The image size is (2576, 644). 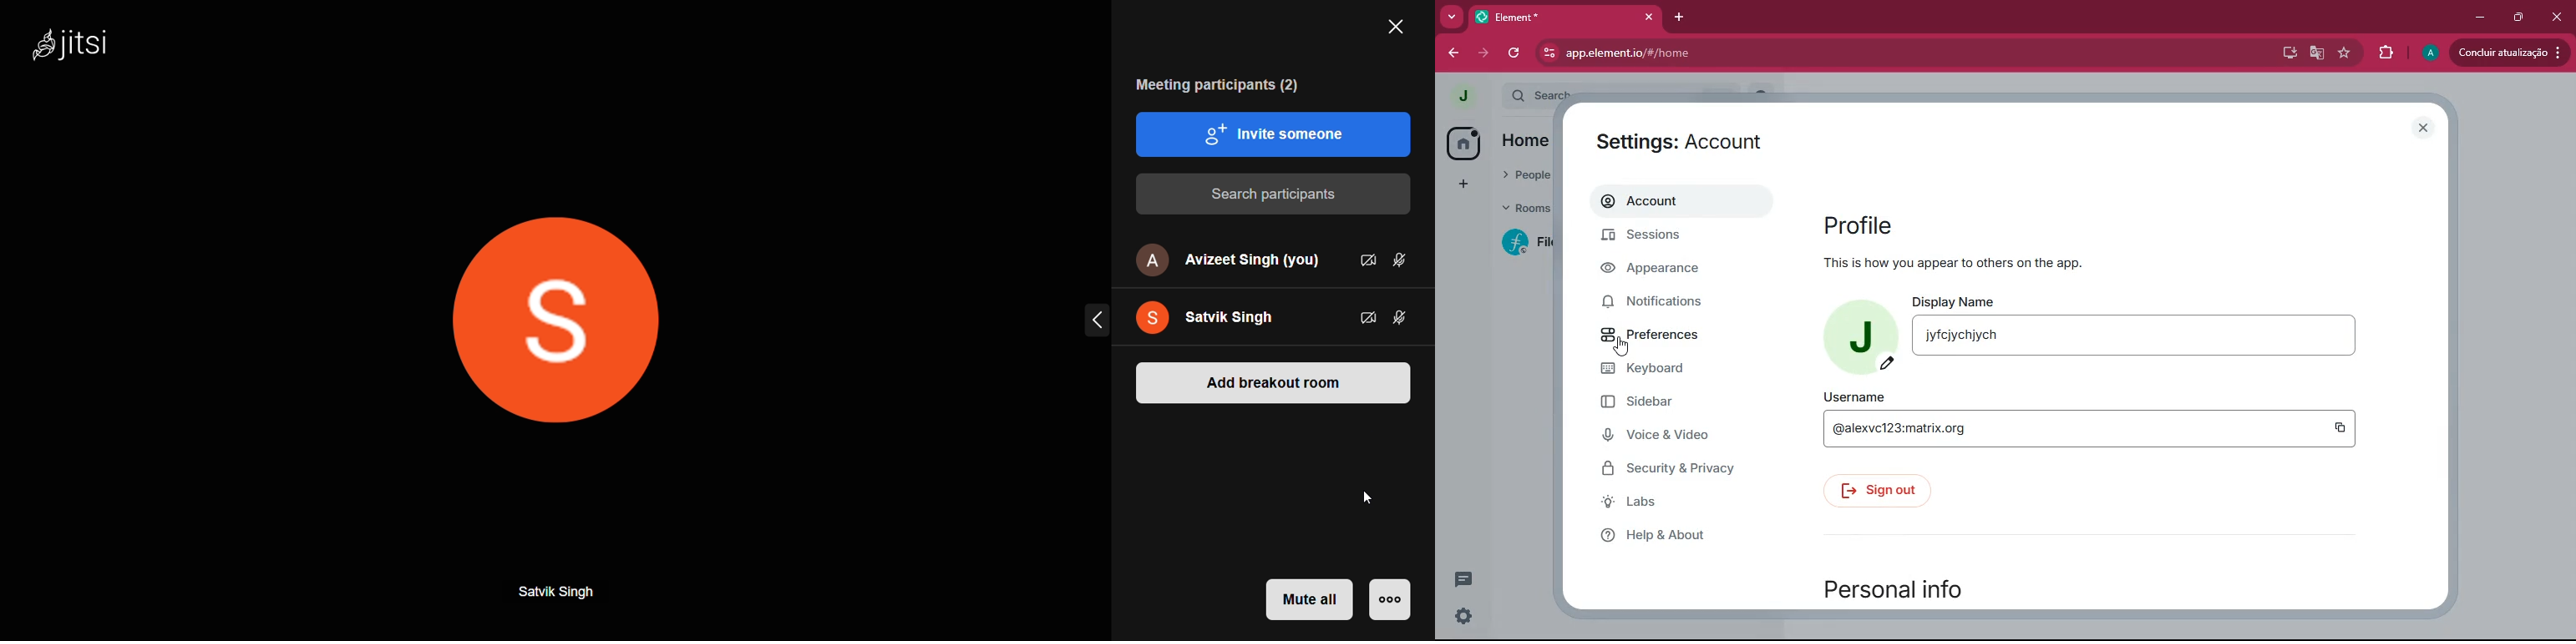 I want to click on labs, so click(x=1683, y=502).